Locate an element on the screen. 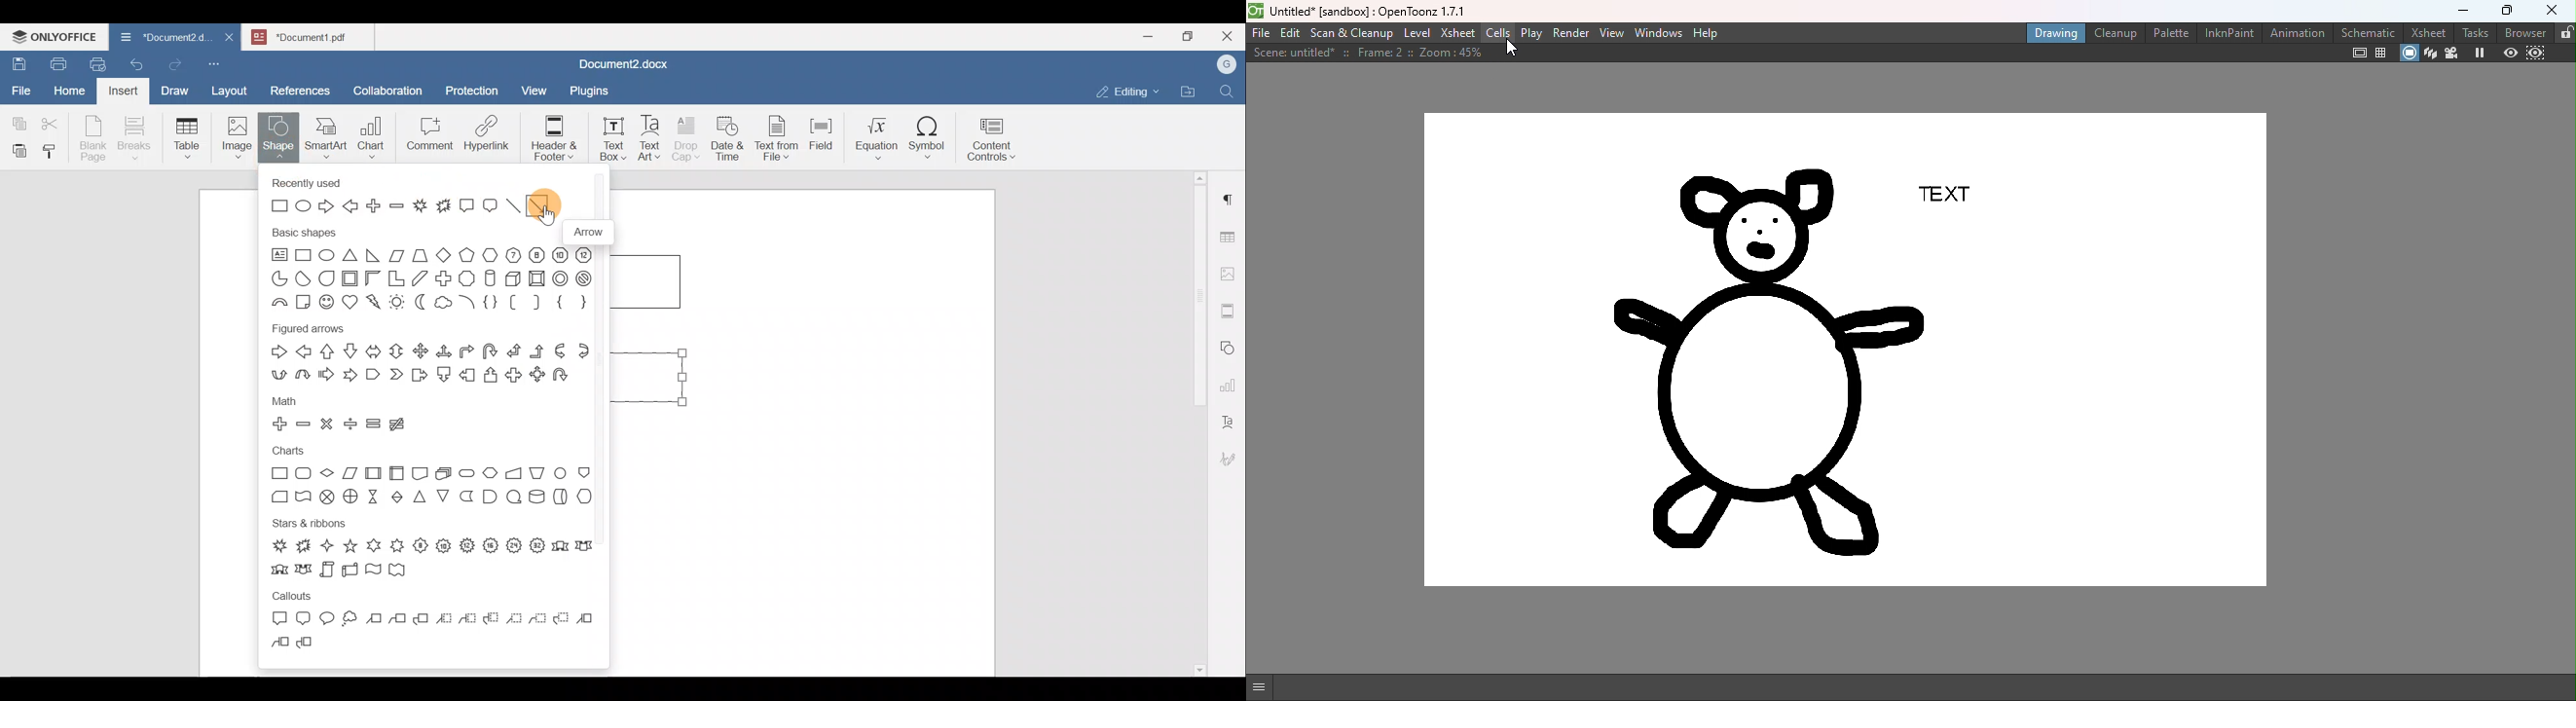 The image size is (2576, 728). Scroll bar is located at coordinates (1195, 421).